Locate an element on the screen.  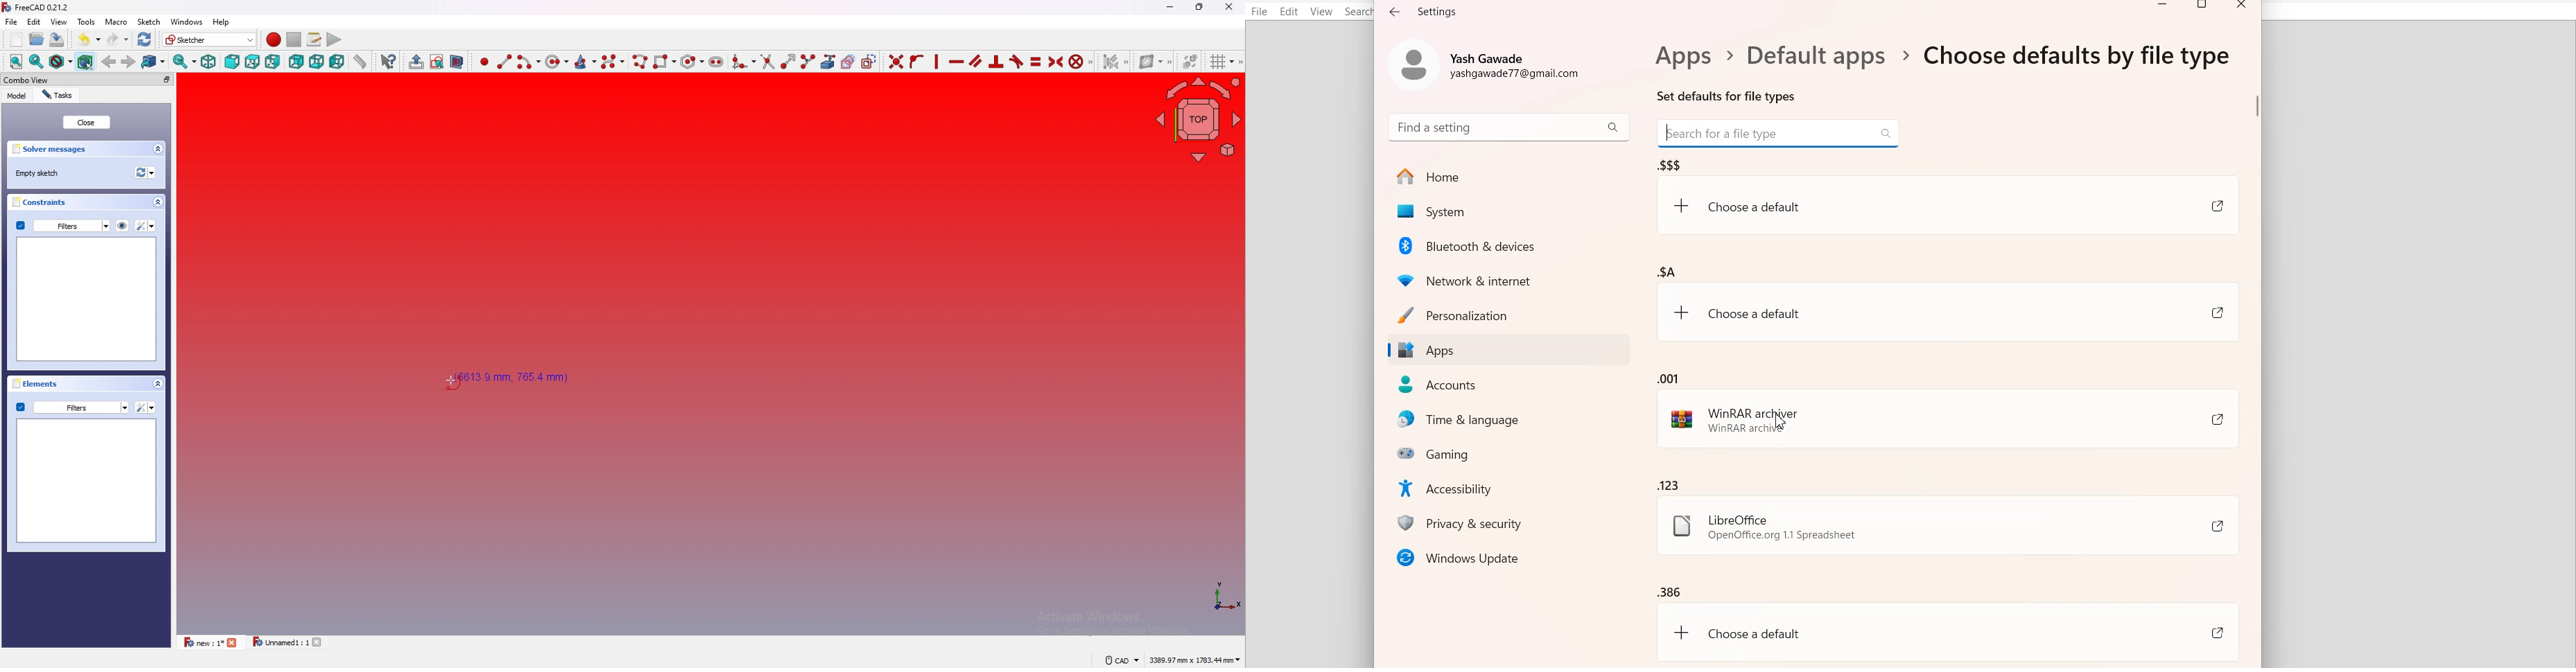
constraint coincident is located at coordinates (896, 62).